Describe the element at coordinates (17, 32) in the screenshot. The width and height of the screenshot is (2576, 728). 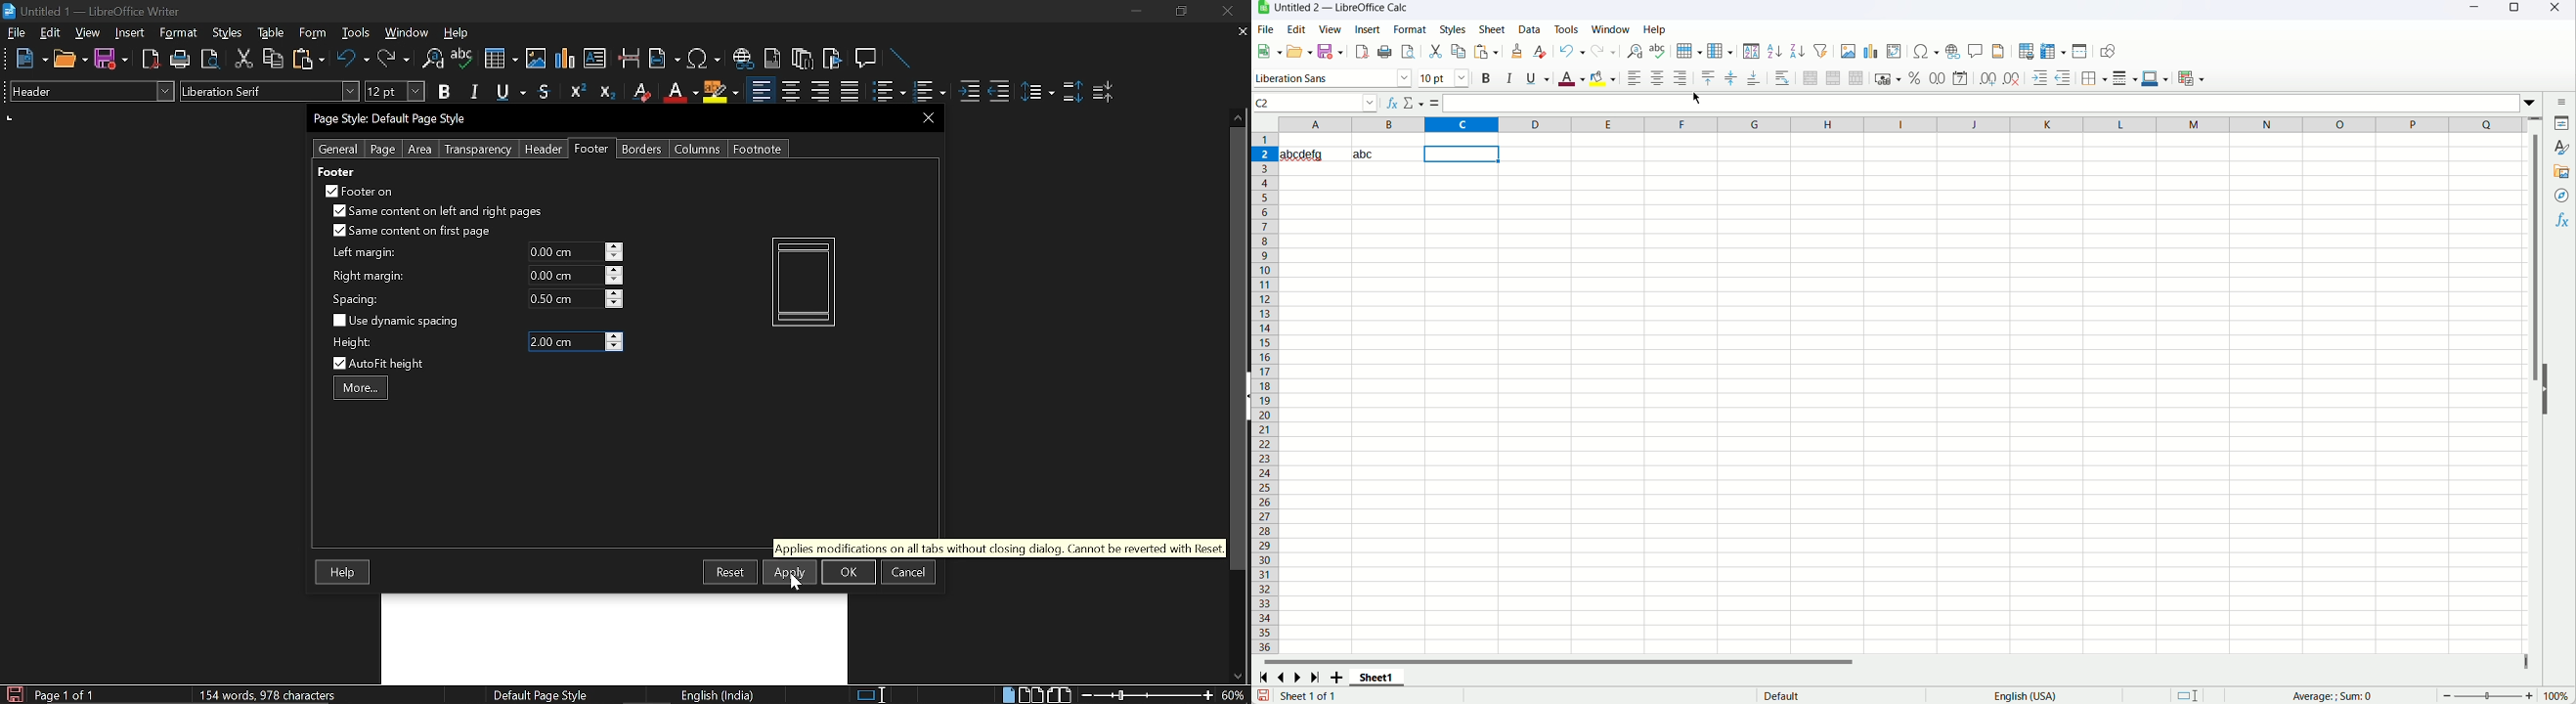
I see `File` at that location.